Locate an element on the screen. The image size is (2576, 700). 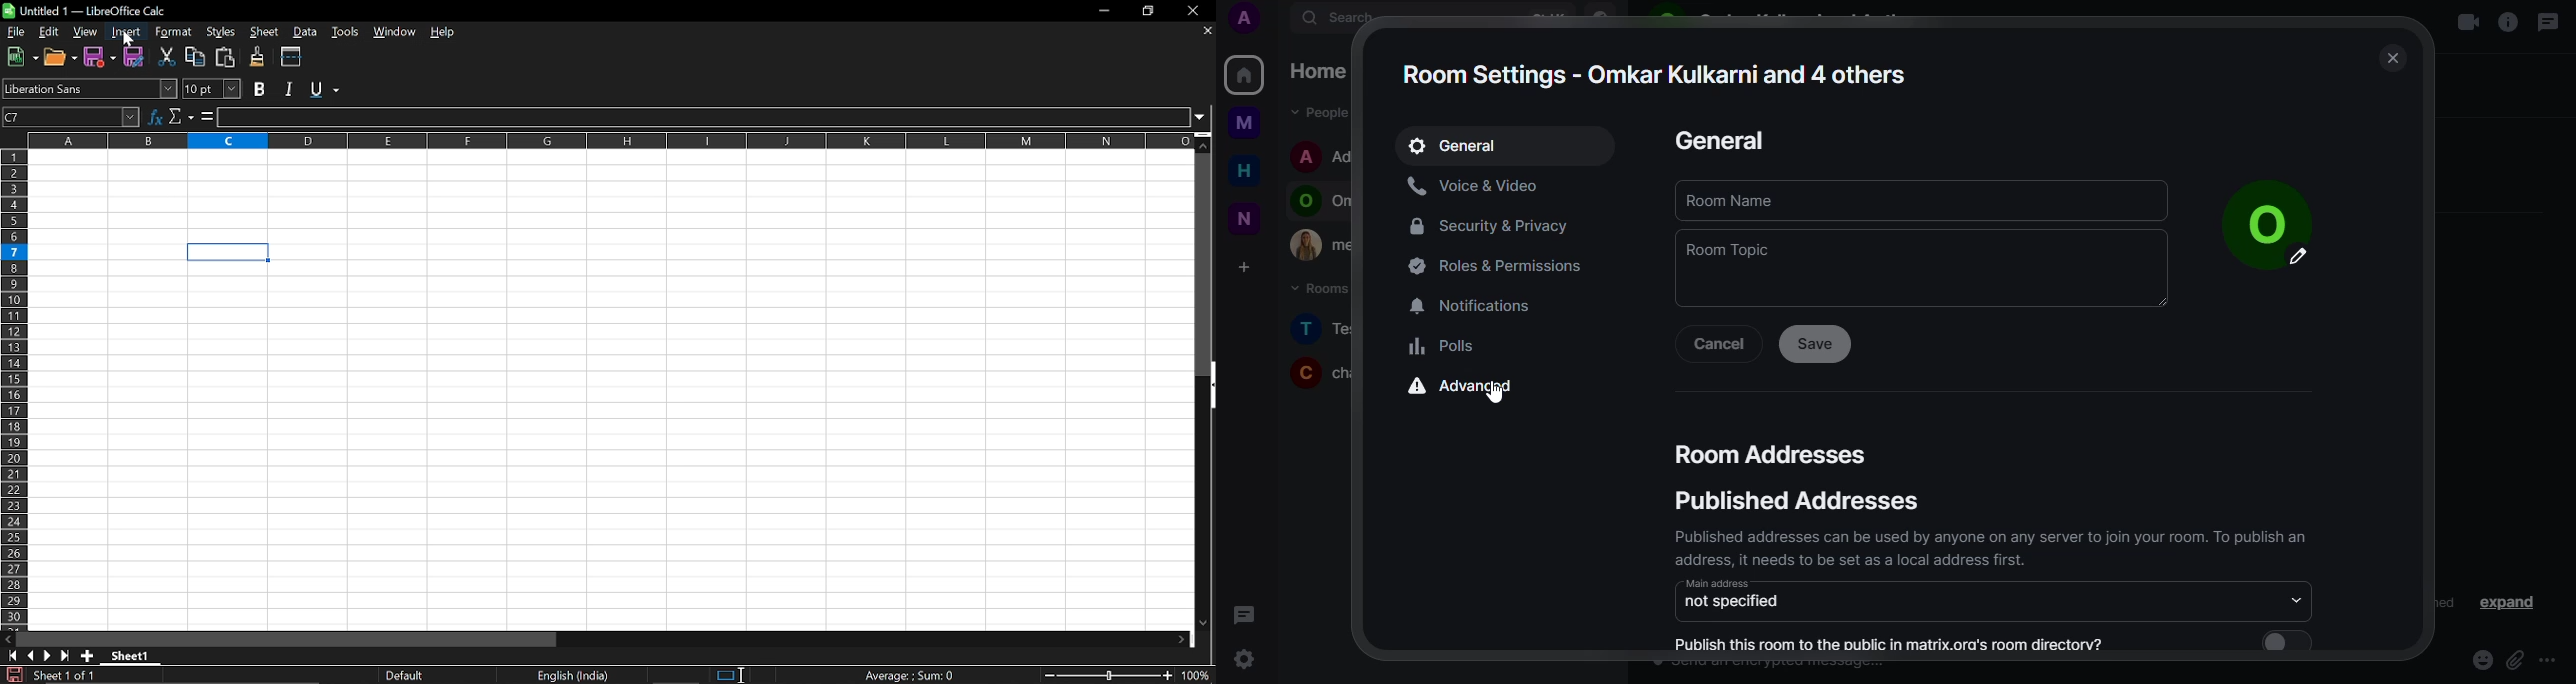
Formula standard selection is located at coordinates (912, 674).